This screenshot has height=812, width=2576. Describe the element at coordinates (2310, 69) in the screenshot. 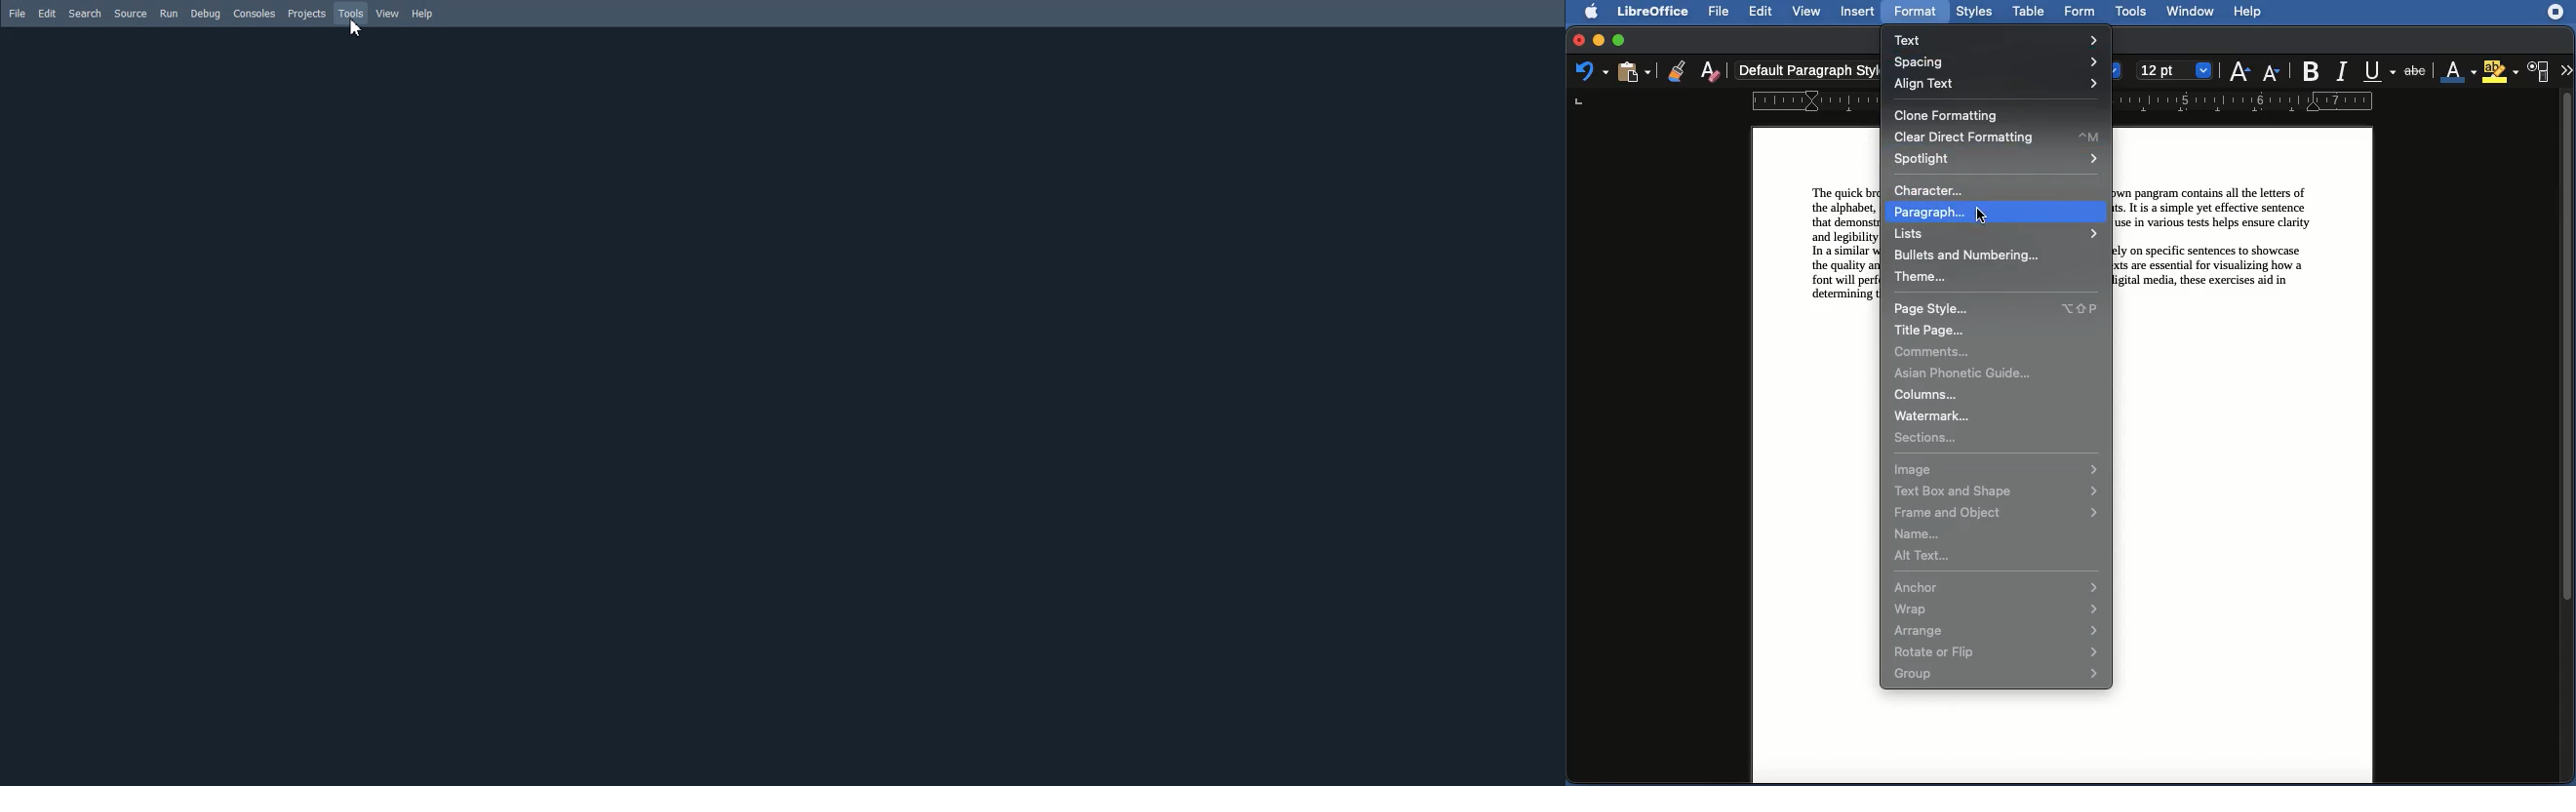

I see `Bold` at that location.